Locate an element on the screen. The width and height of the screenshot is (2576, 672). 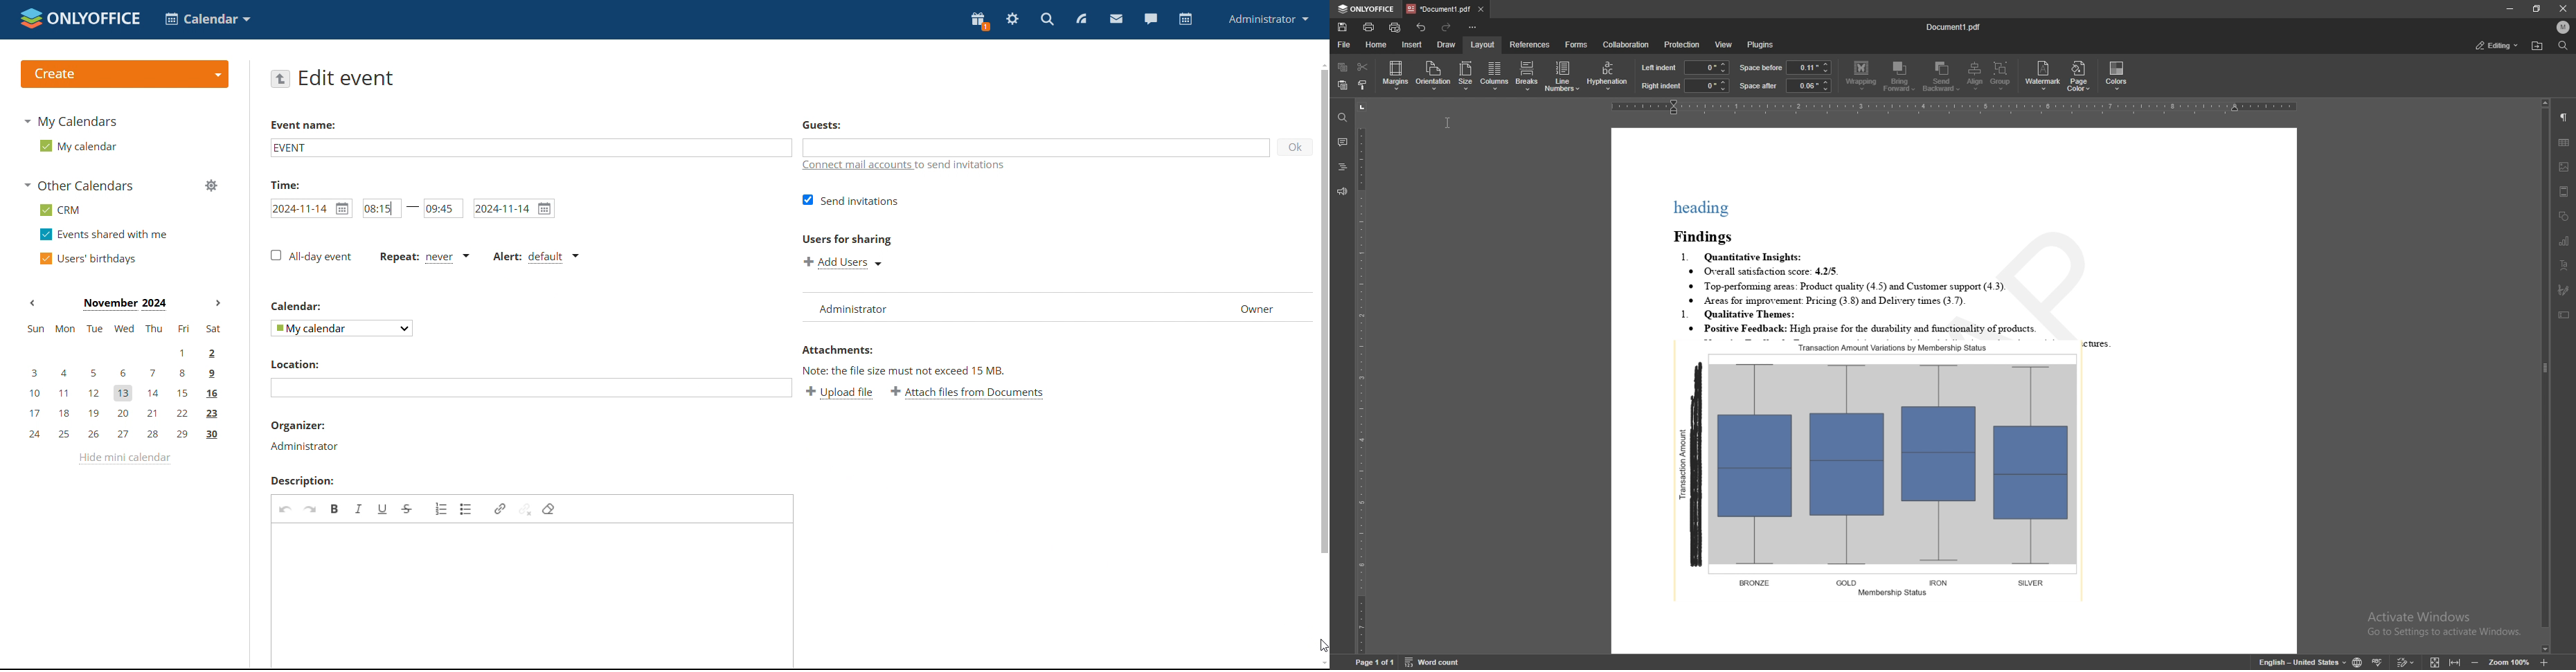
end date is located at coordinates (513, 208).